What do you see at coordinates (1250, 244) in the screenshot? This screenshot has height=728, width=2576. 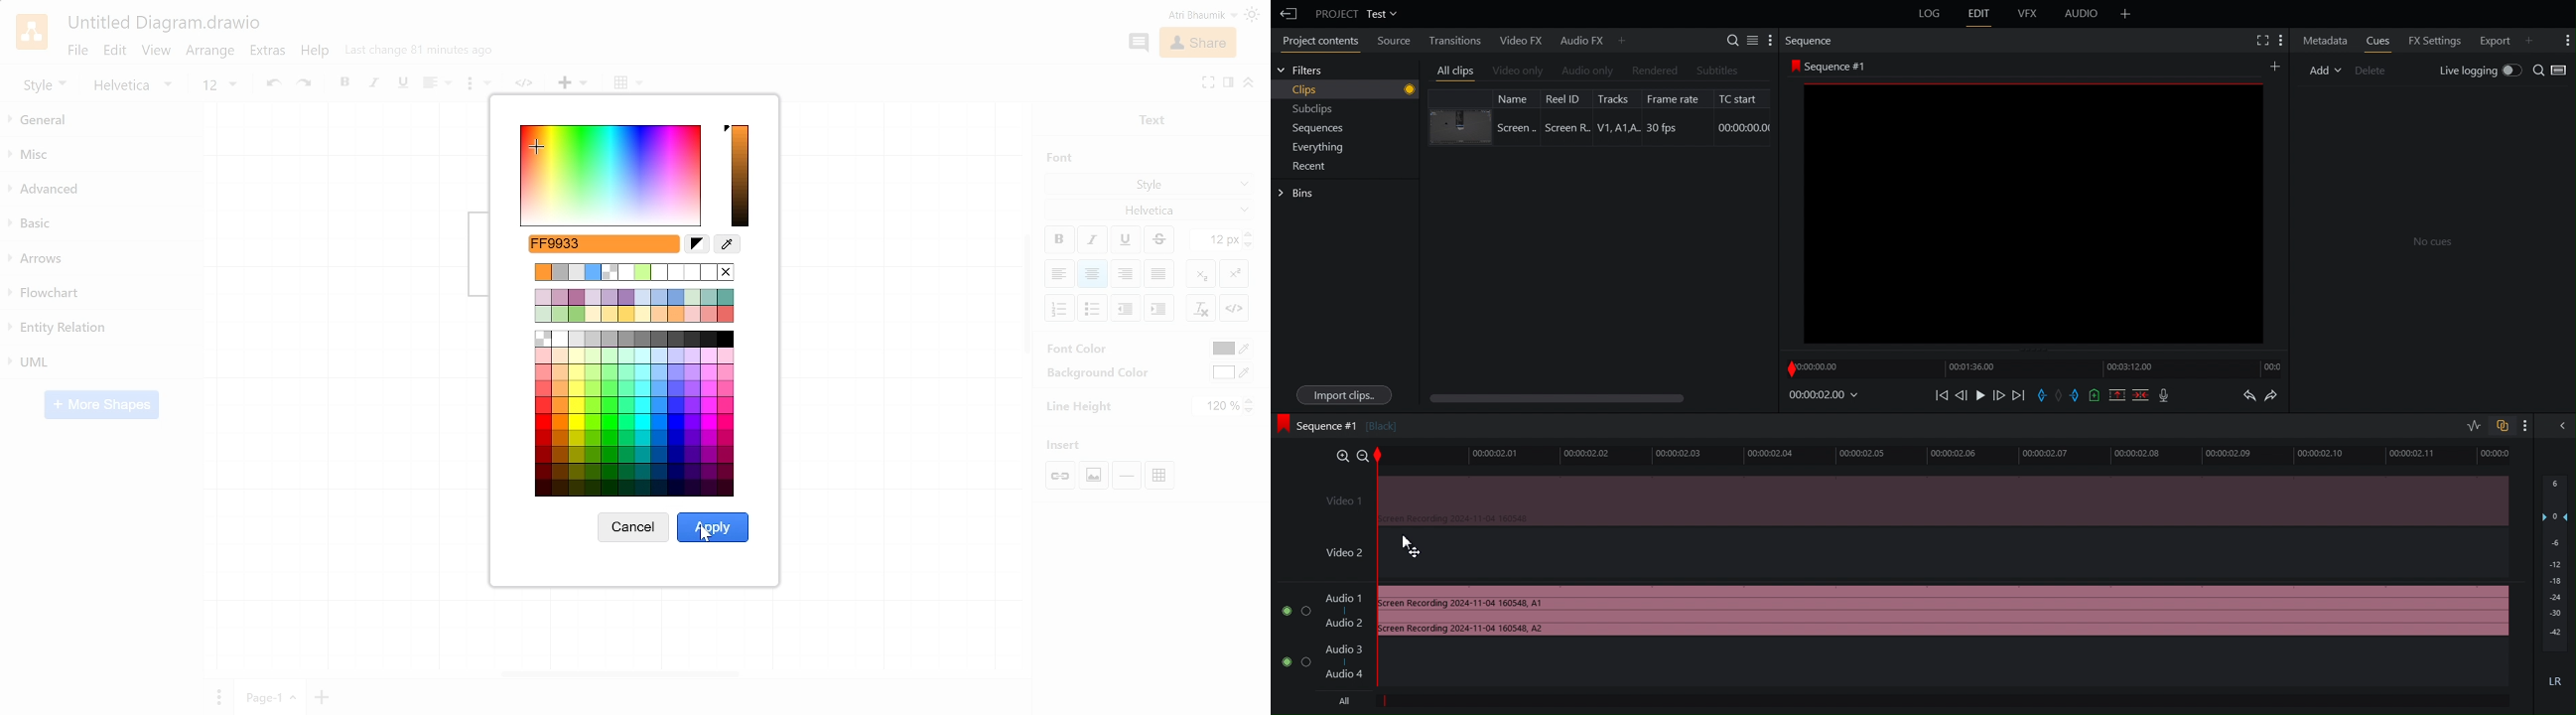 I see `Decrease font size` at bounding box center [1250, 244].